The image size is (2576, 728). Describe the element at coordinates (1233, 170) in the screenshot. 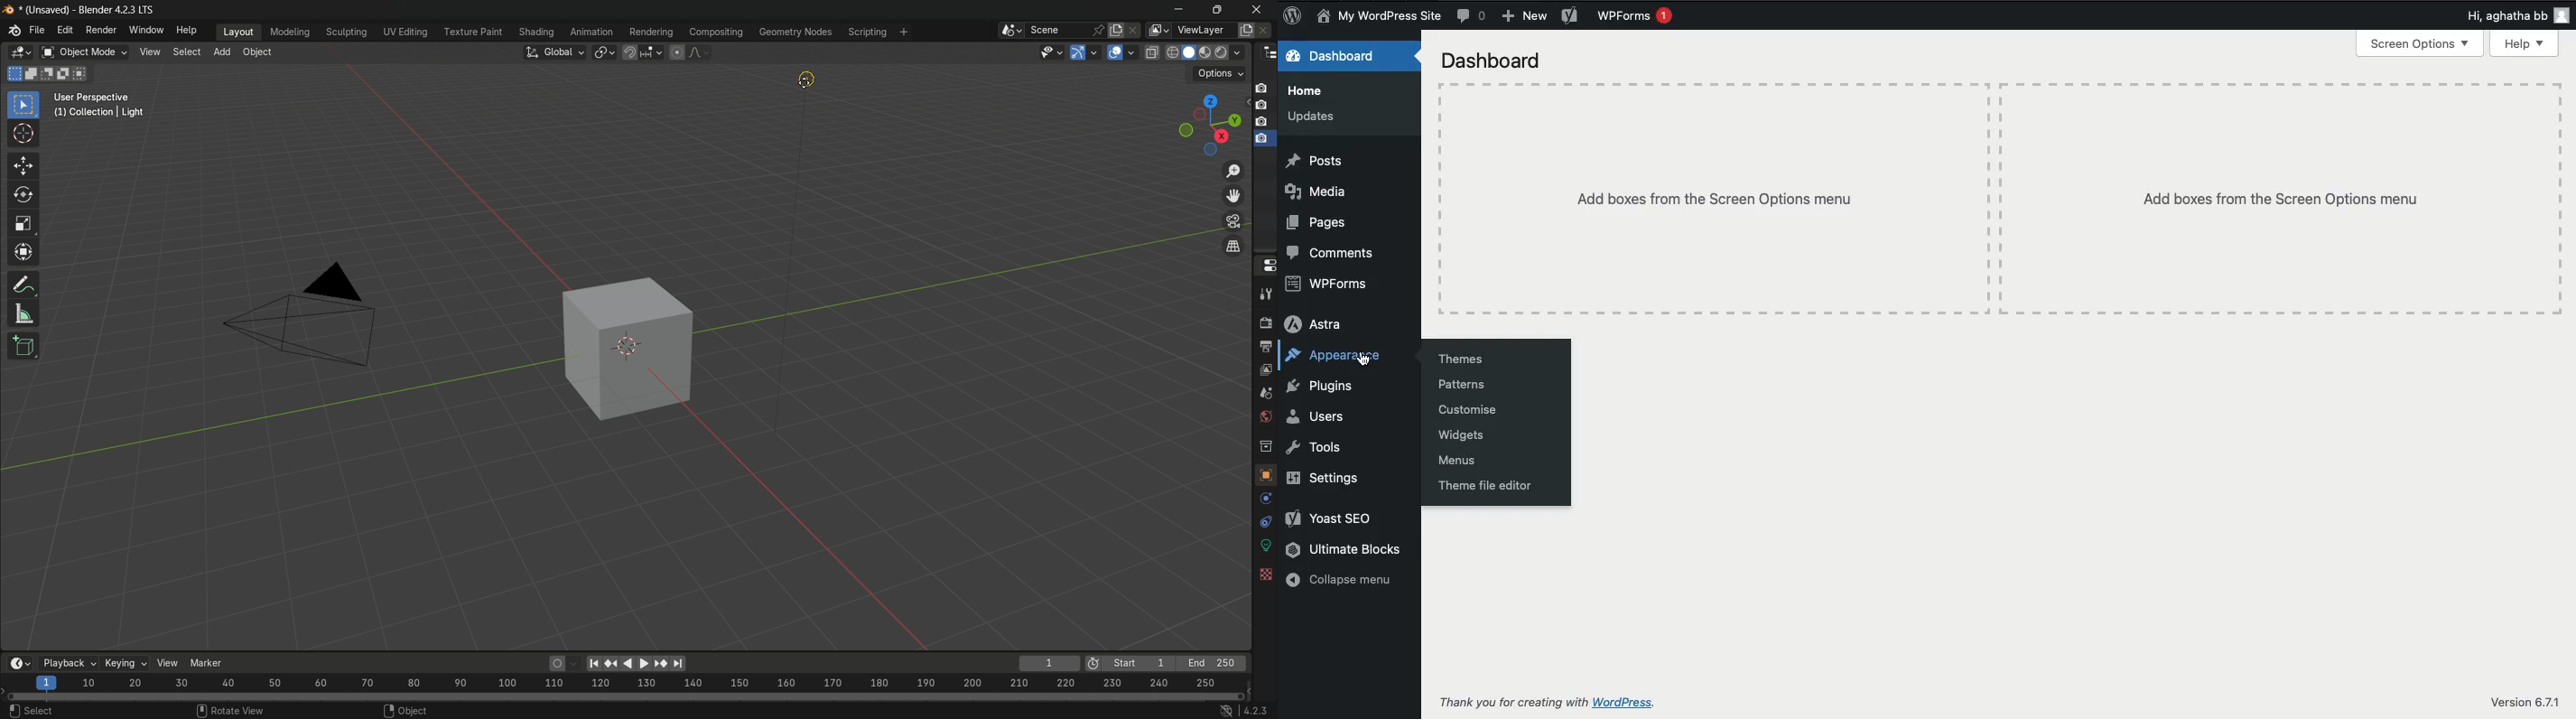

I see `zoom in/out` at that location.